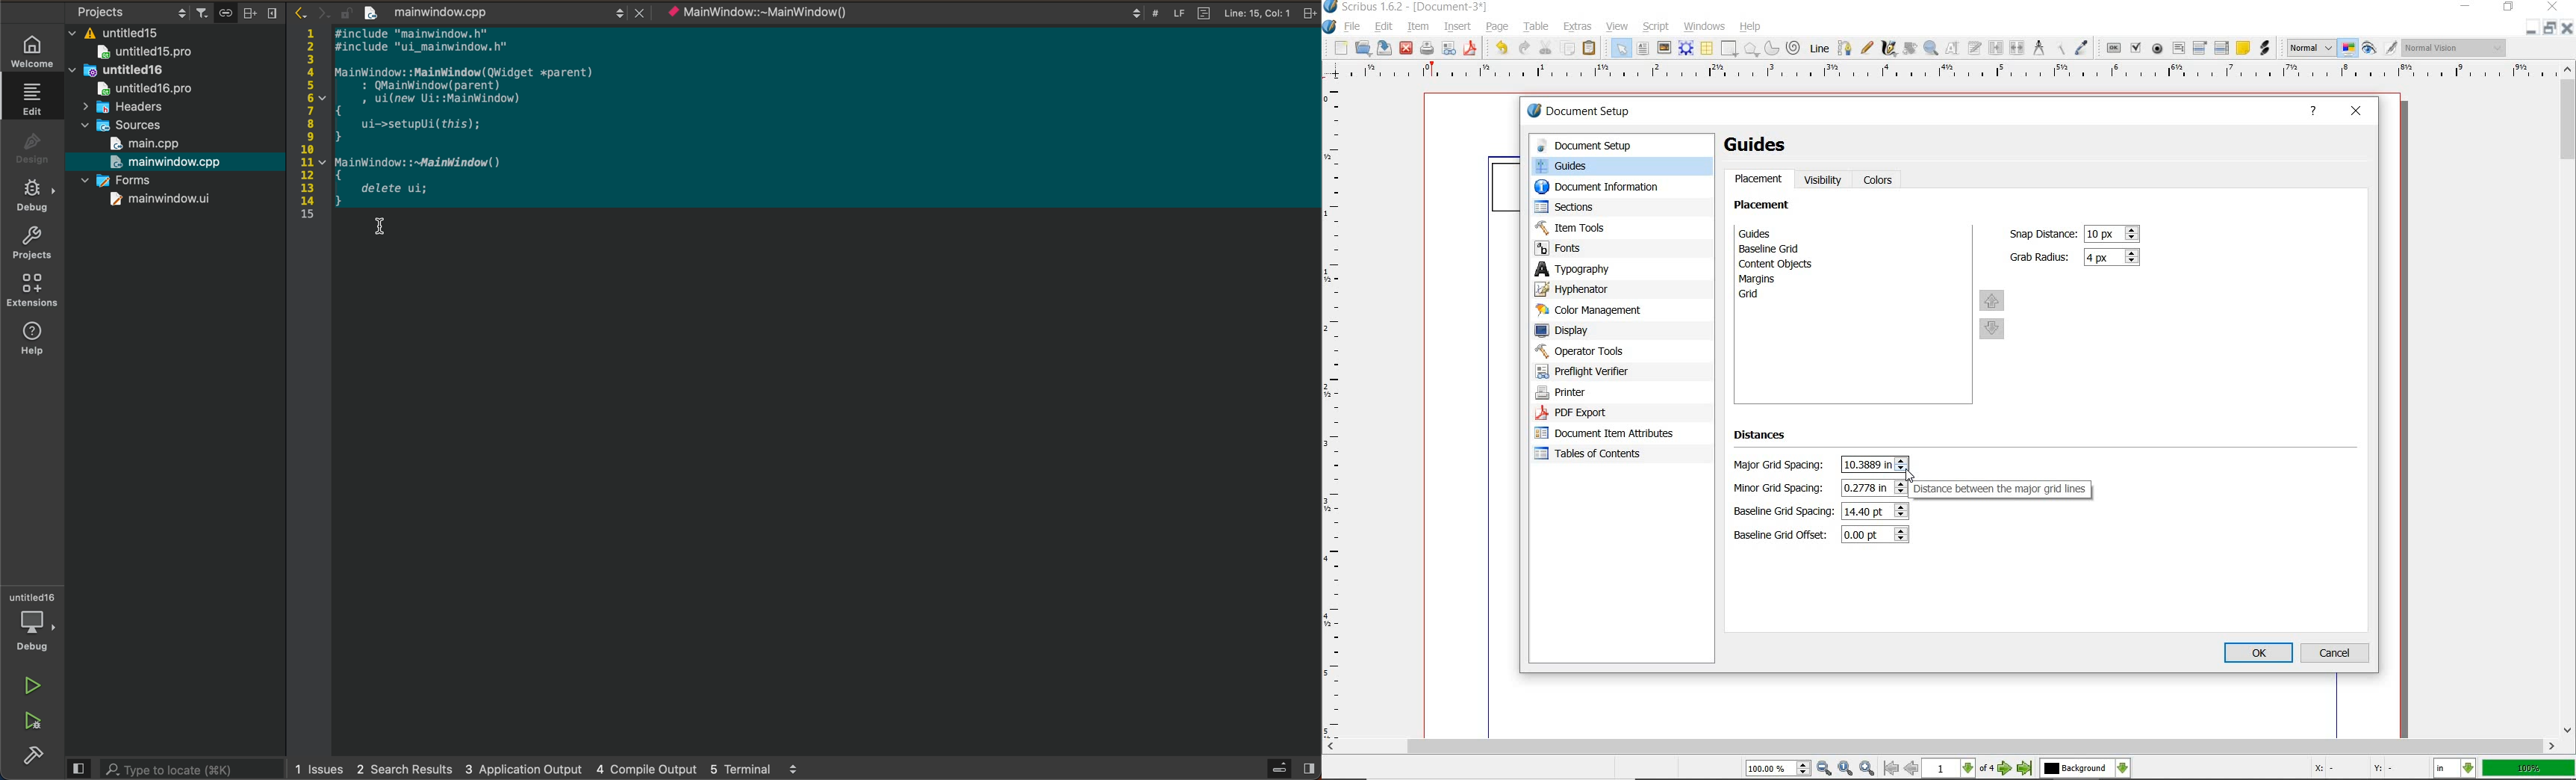  I want to click on help, so click(1750, 28).